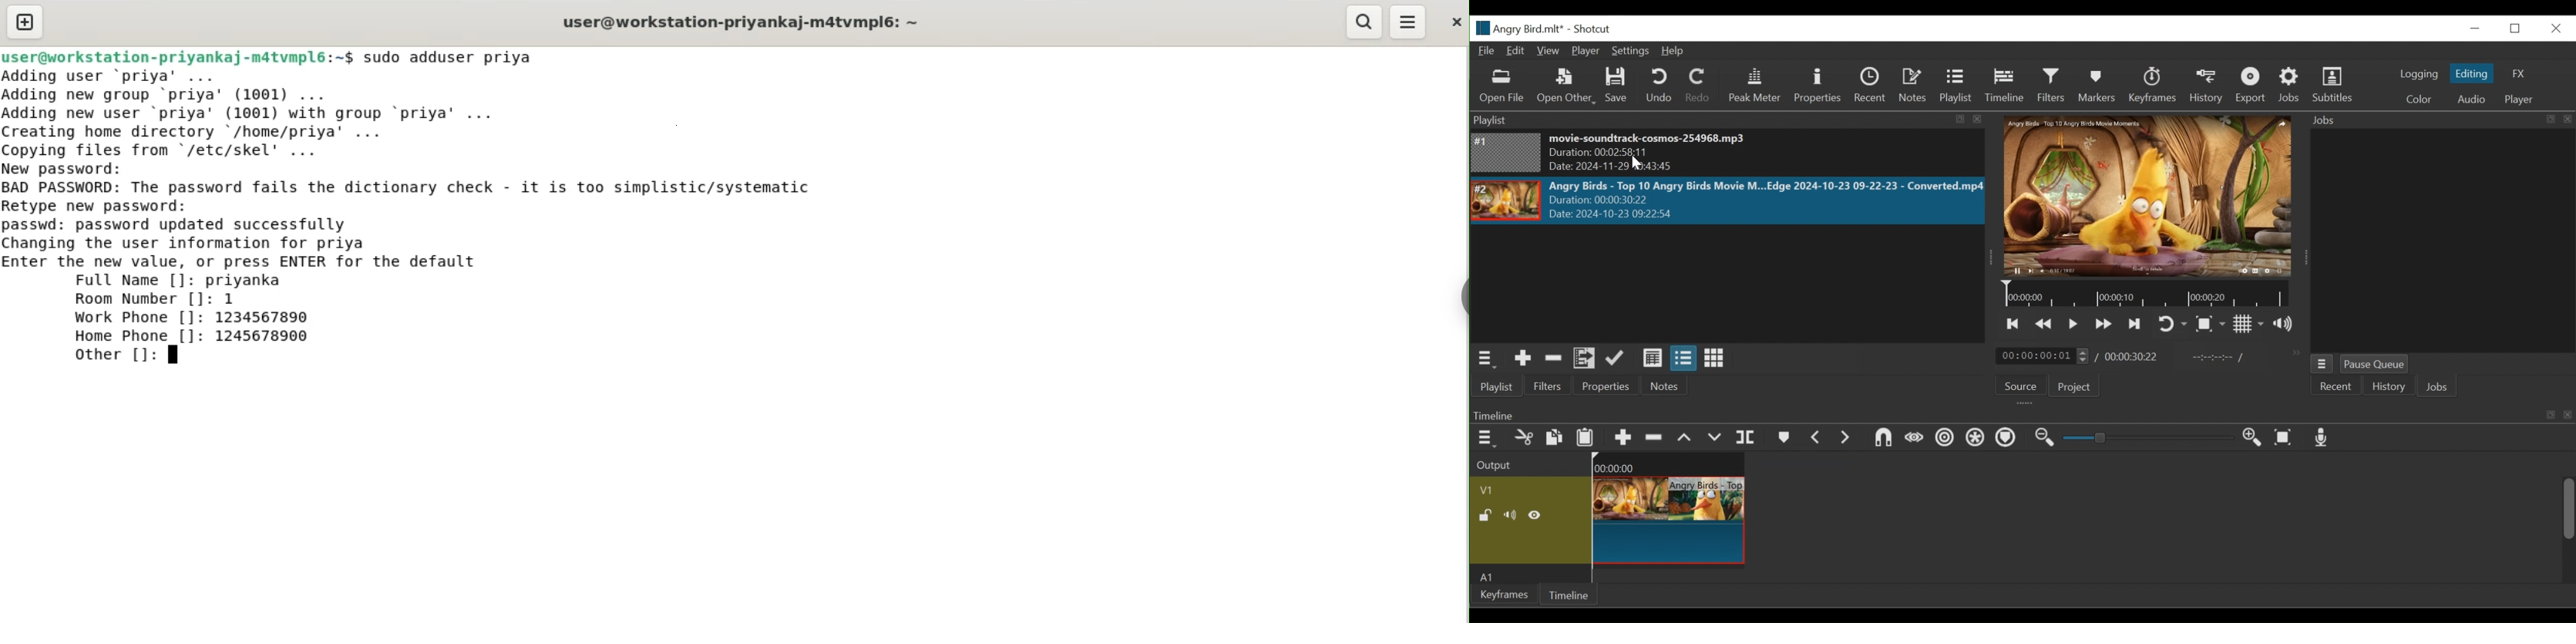 This screenshot has height=644, width=2576. Describe the element at coordinates (1755, 87) in the screenshot. I see `Peak Meter` at that location.